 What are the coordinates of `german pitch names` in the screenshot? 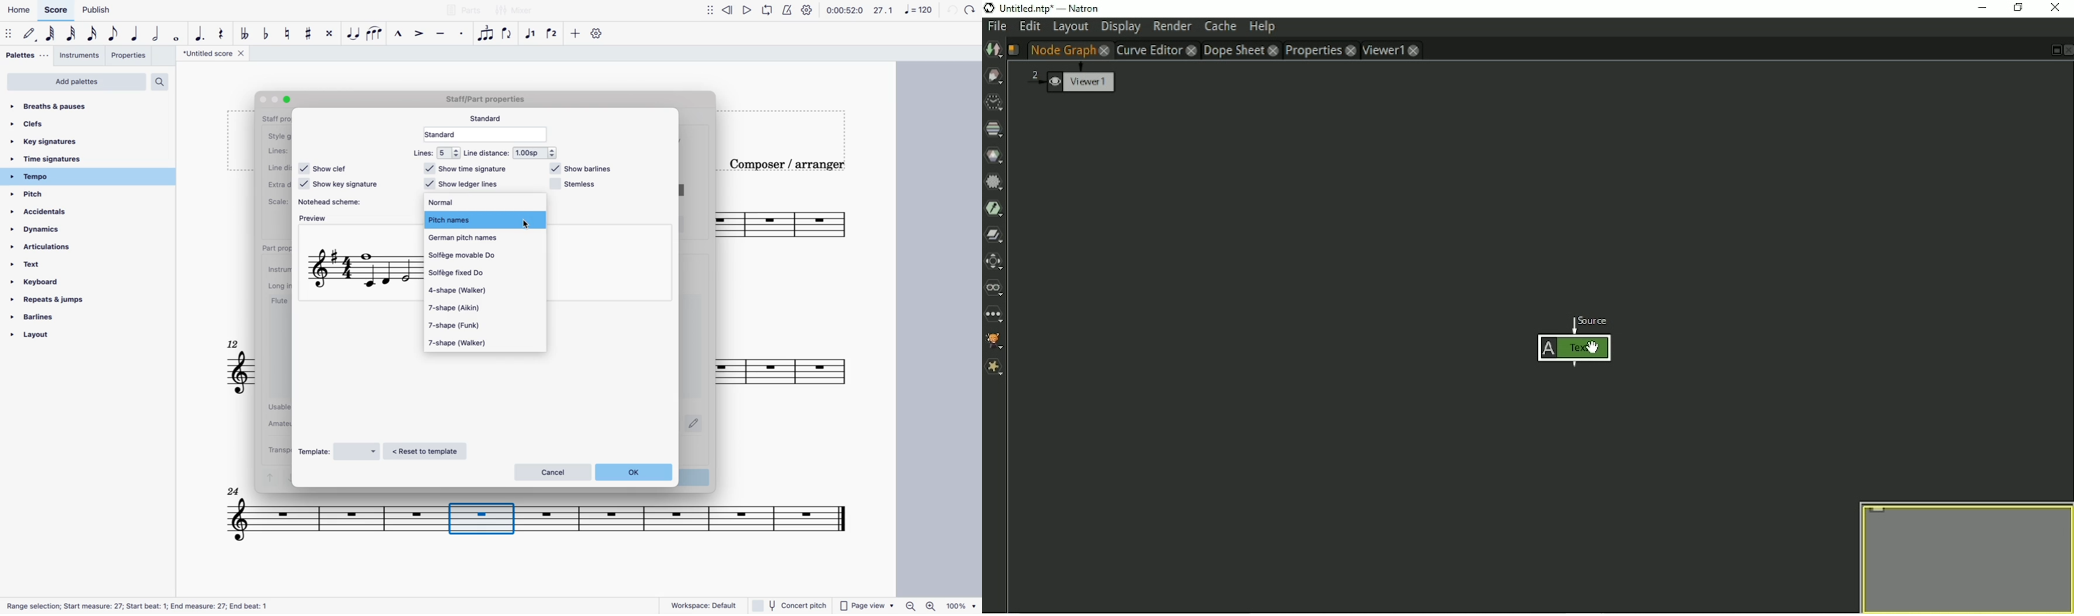 It's located at (476, 238).